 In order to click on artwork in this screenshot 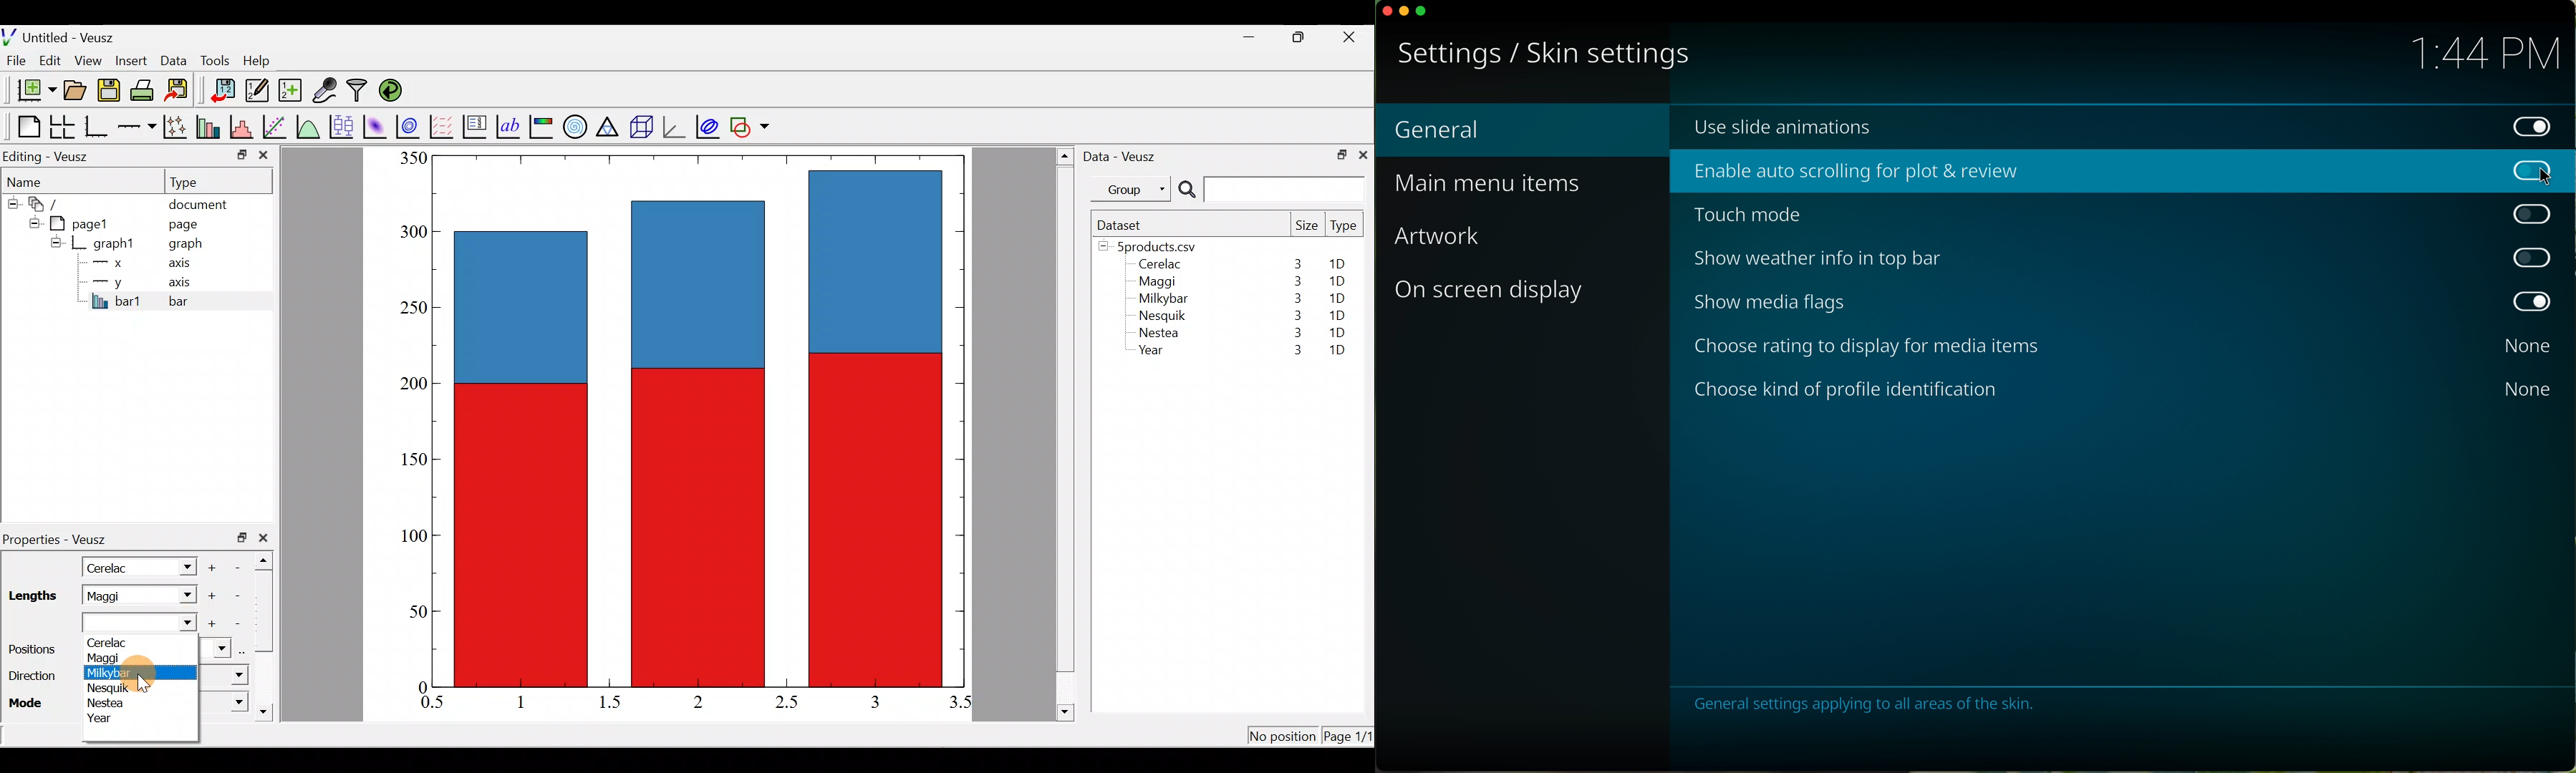, I will do `click(1440, 238)`.